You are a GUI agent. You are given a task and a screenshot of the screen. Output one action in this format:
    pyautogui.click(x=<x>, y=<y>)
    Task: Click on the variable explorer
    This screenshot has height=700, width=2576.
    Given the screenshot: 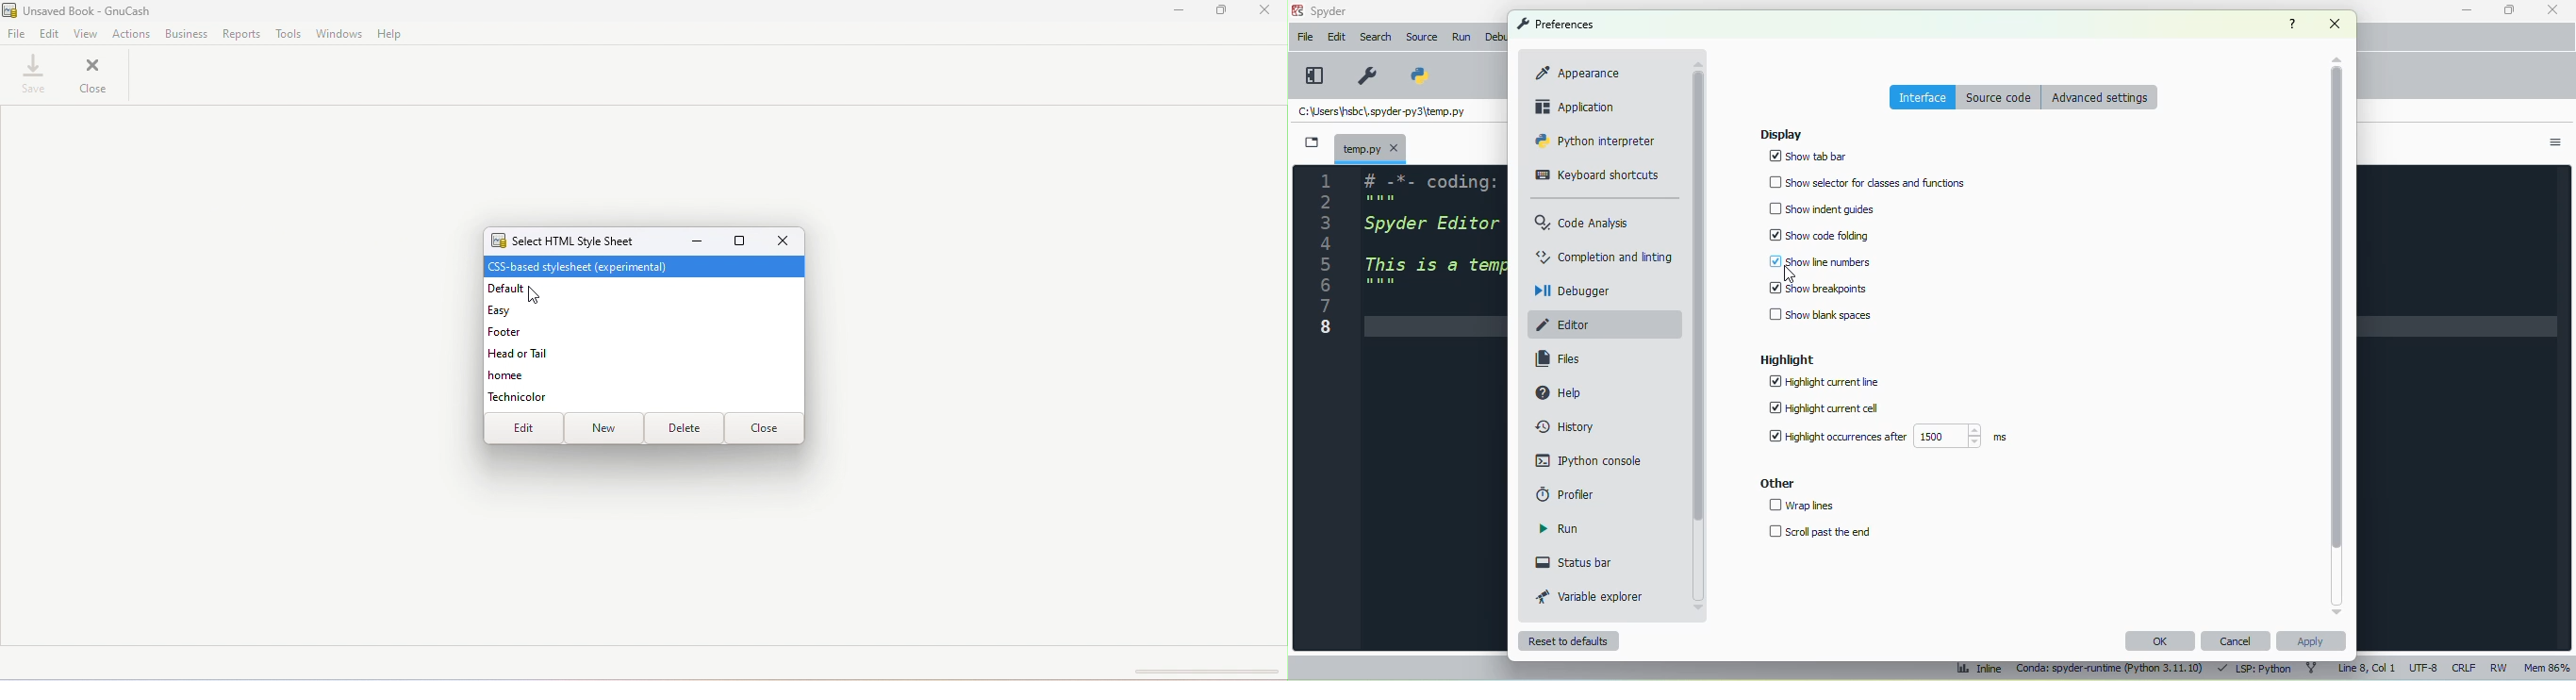 What is the action you would take?
    pyautogui.click(x=1591, y=596)
    